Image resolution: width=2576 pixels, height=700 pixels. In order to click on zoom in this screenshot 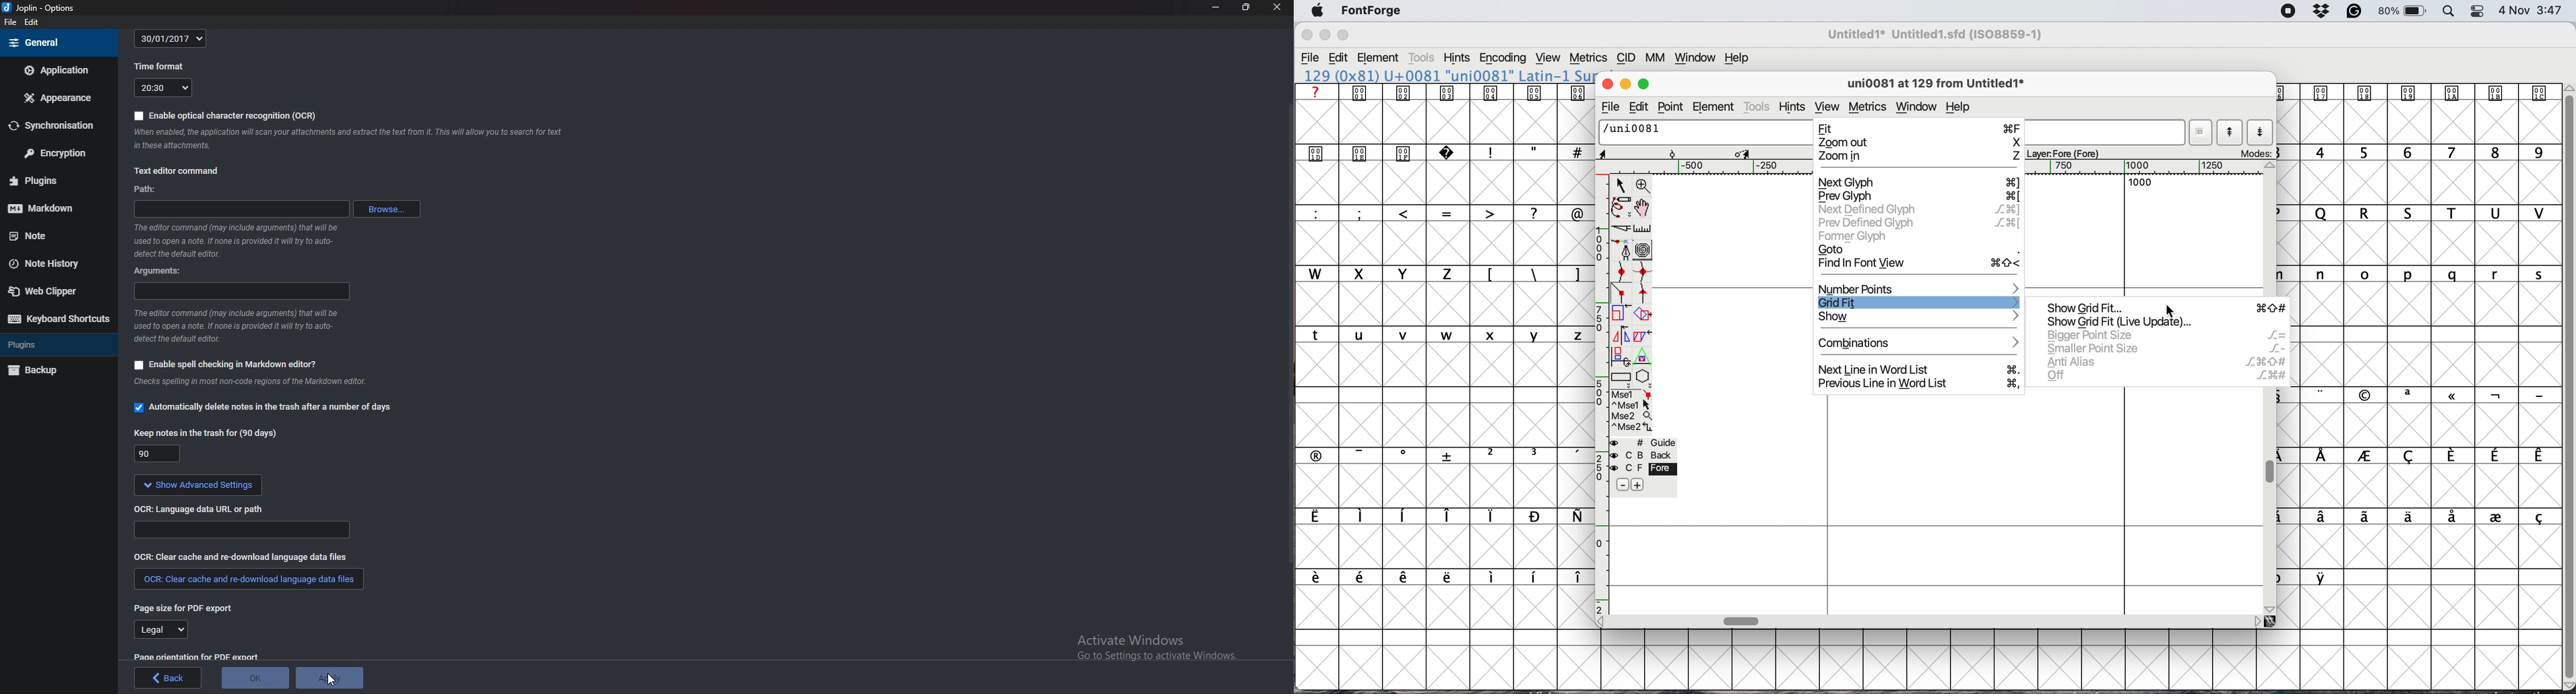, I will do `click(1646, 186)`.